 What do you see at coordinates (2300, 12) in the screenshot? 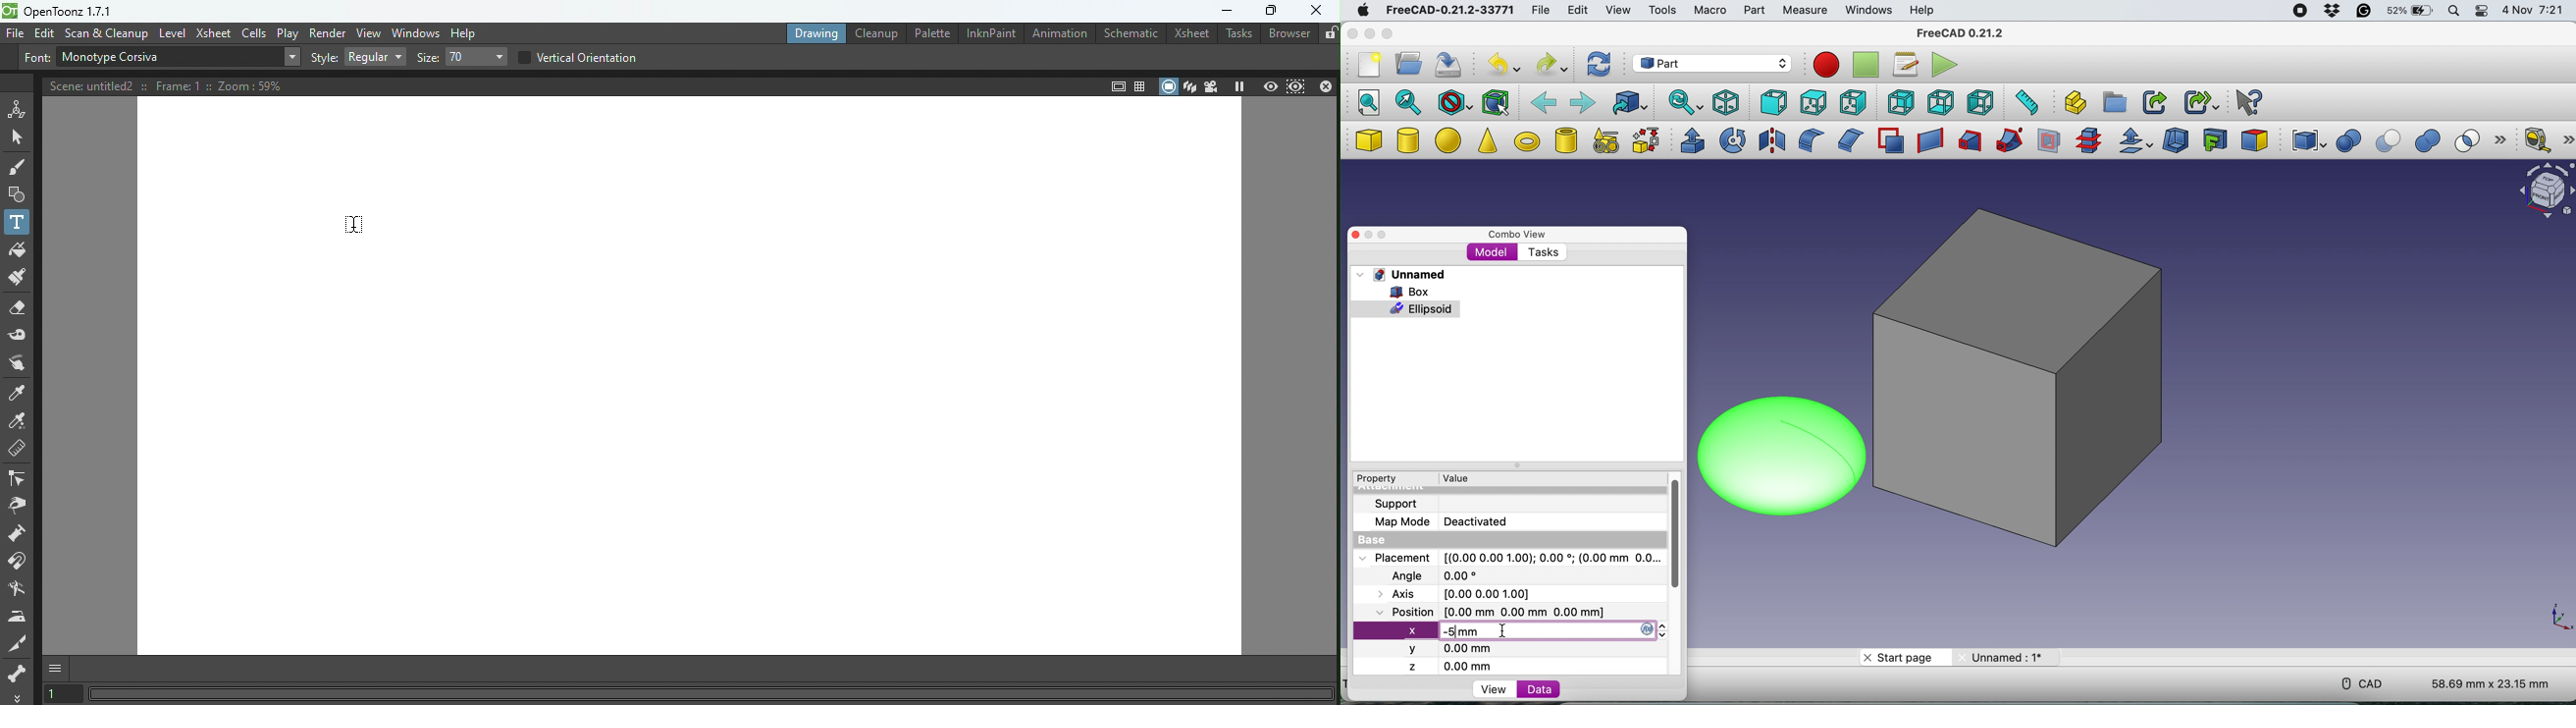
I see `screen recorder` at bounding box center [2300, 12].